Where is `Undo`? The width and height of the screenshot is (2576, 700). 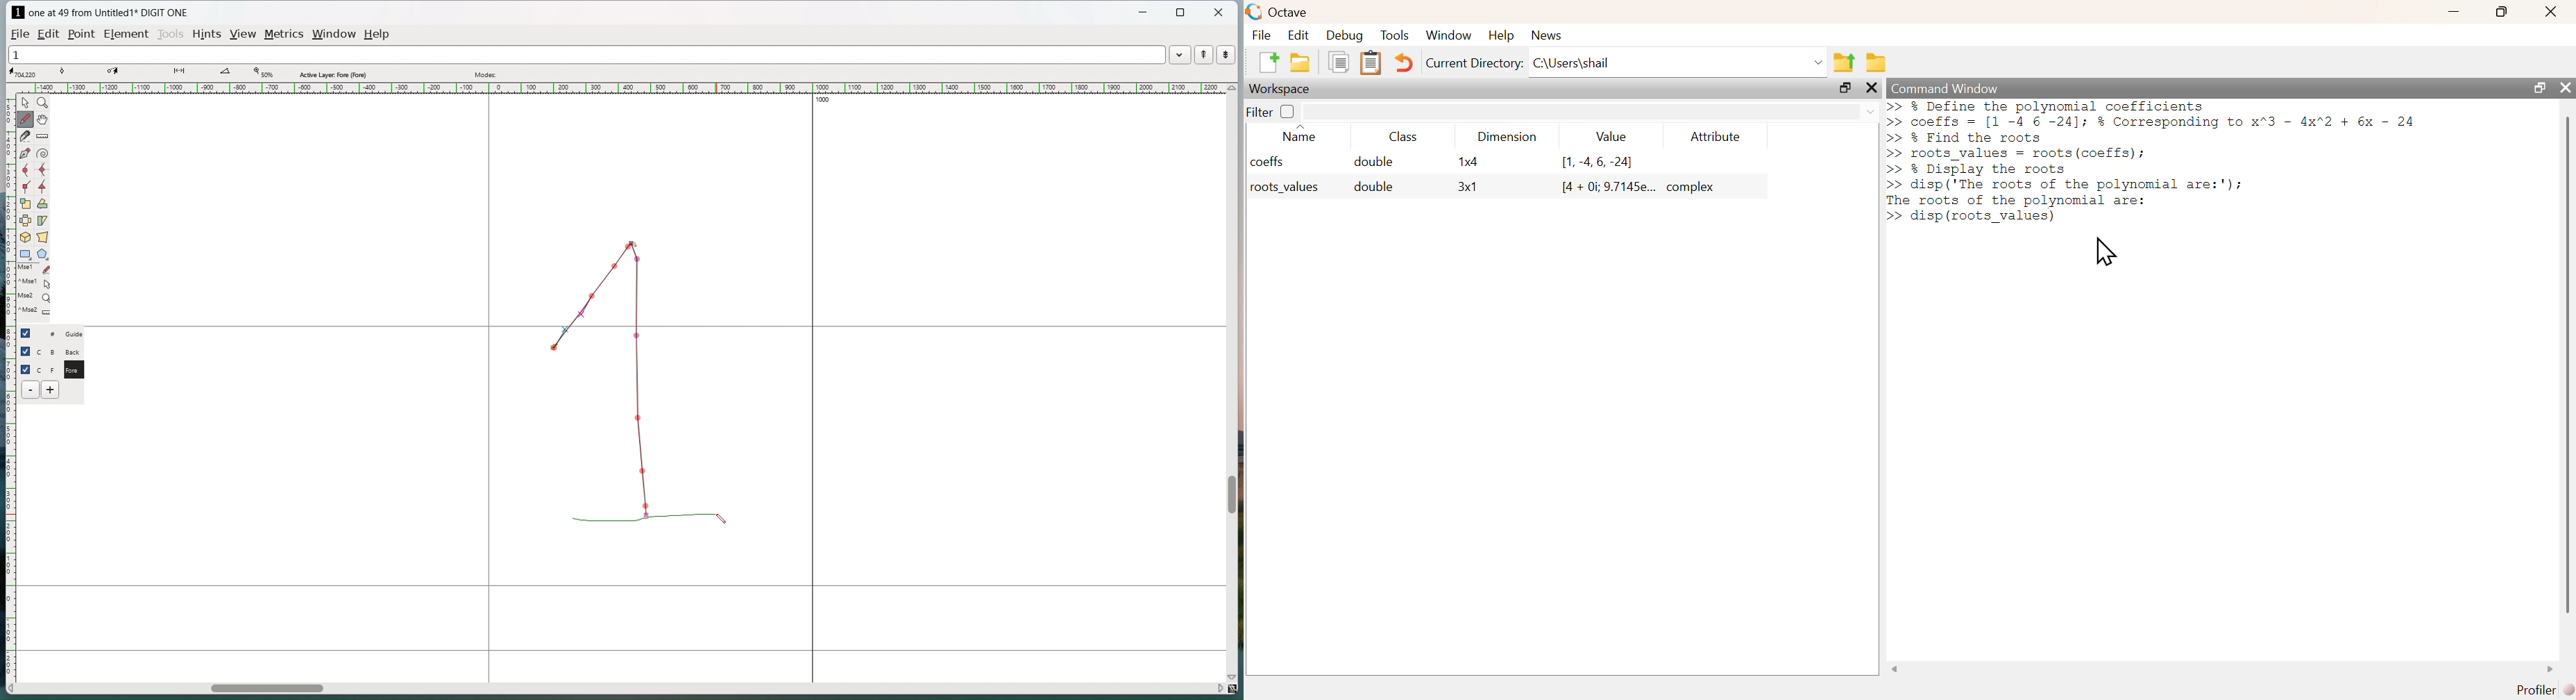
Undo is located at coordinates (1401, 63).